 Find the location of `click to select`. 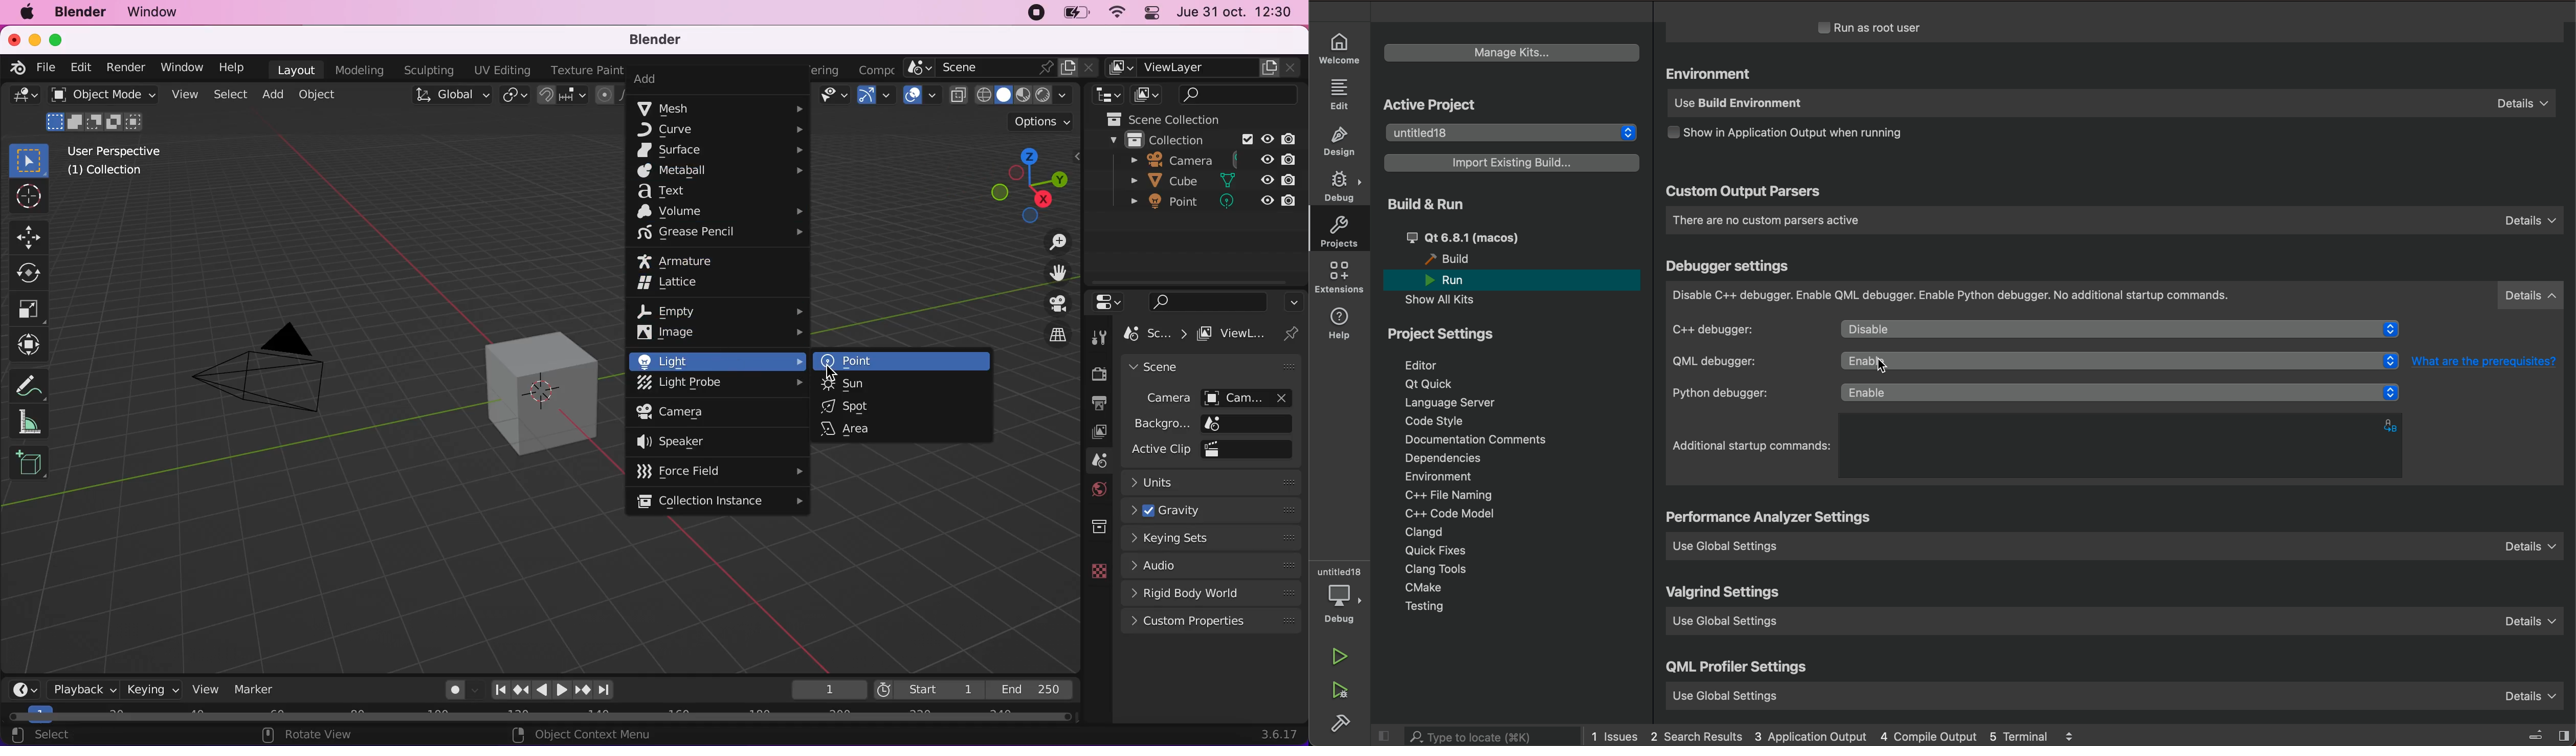

click to select is located at coordinates (2119, 361).